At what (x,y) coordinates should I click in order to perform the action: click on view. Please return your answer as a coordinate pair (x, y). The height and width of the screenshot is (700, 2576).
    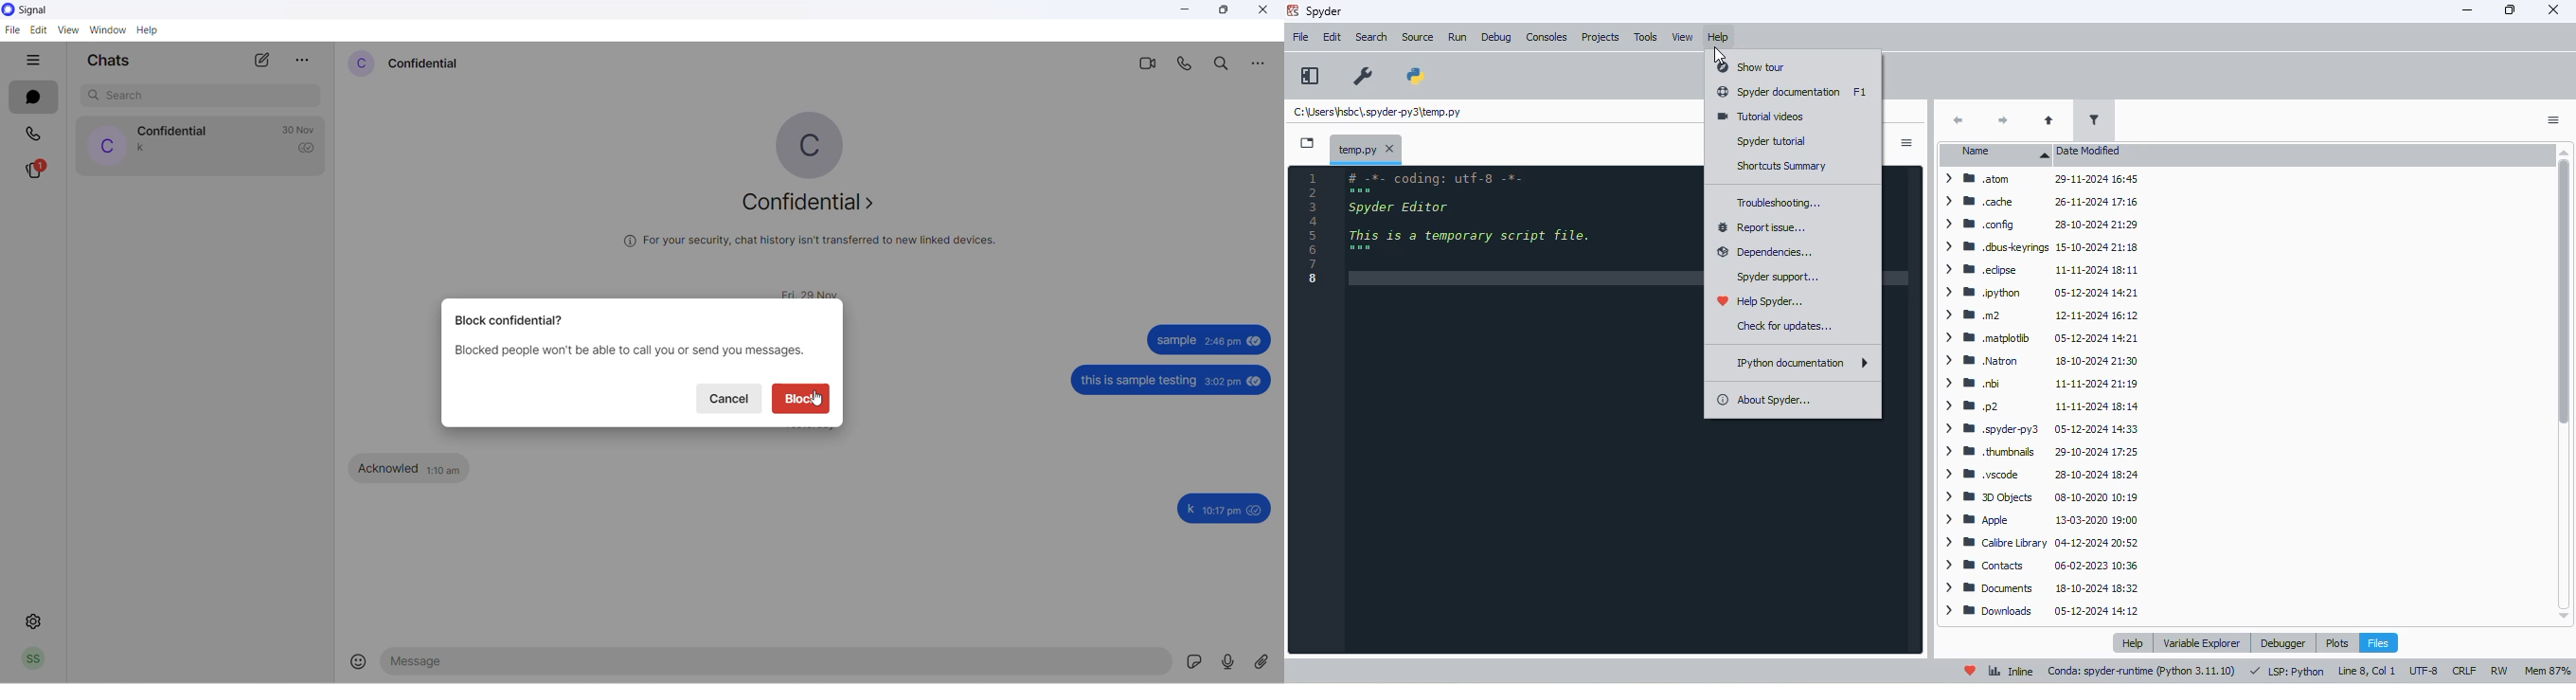
    Looking at the image, I should click on (66, 30).